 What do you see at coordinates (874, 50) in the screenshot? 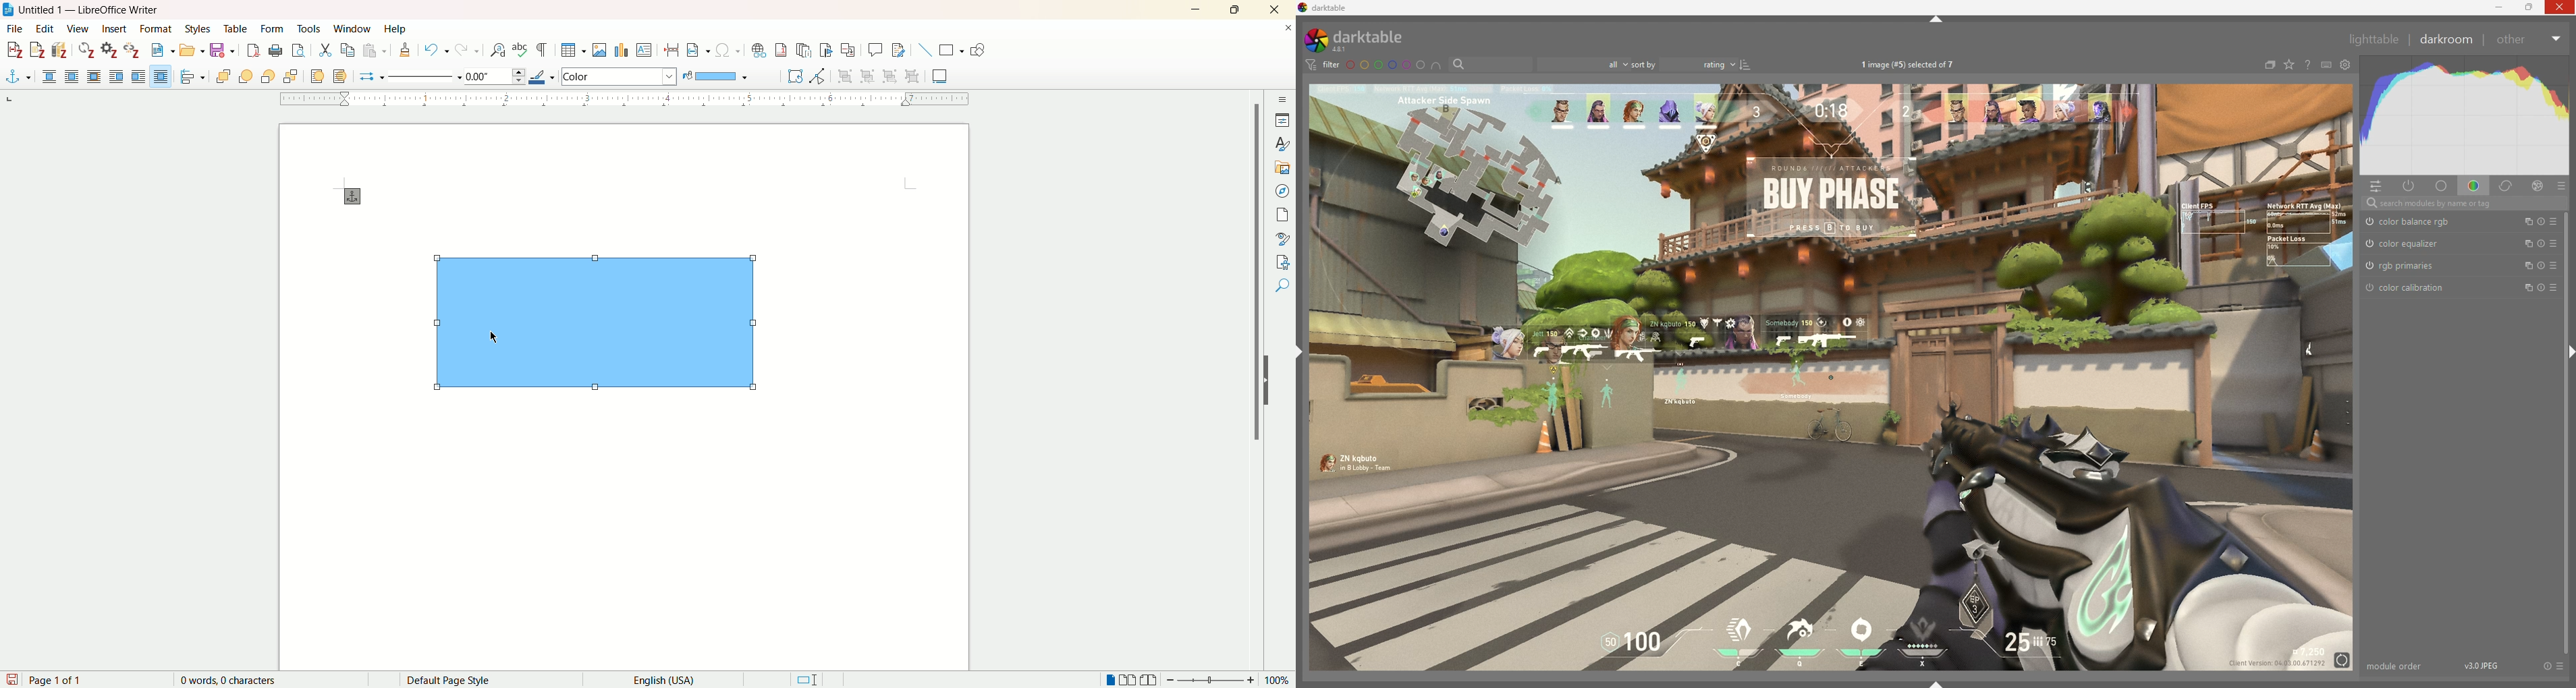
I see `insert comment` at bounding box center [874, 50].